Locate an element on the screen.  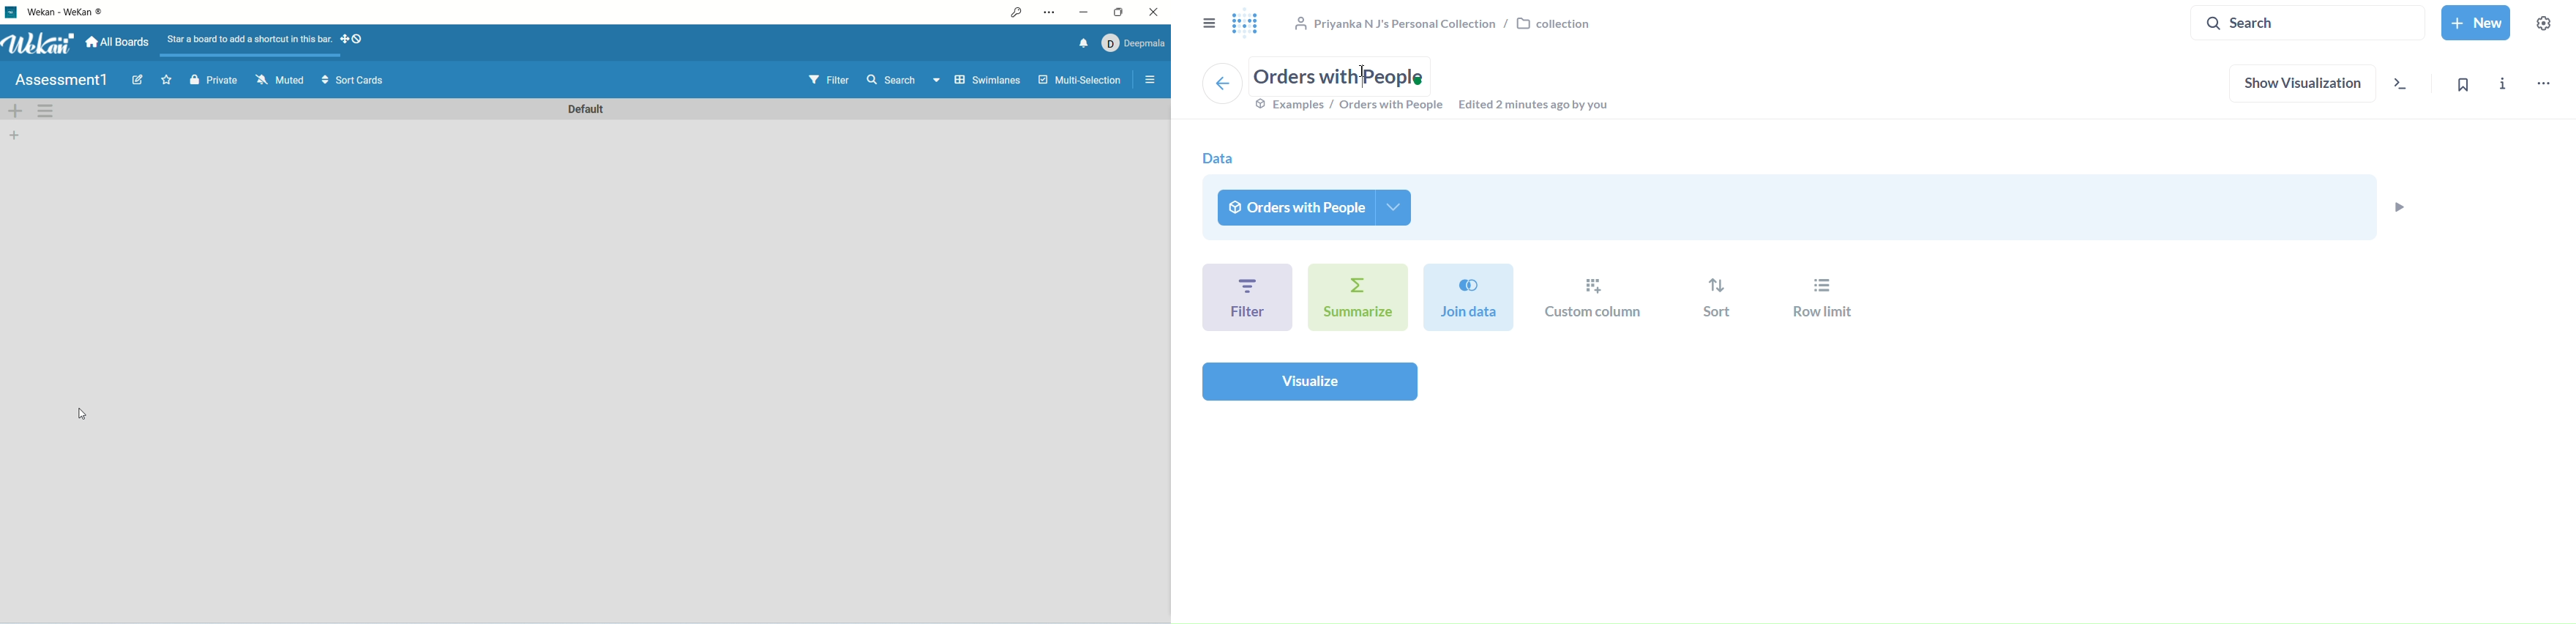
show visualization is located at coordinates (2304, 85).